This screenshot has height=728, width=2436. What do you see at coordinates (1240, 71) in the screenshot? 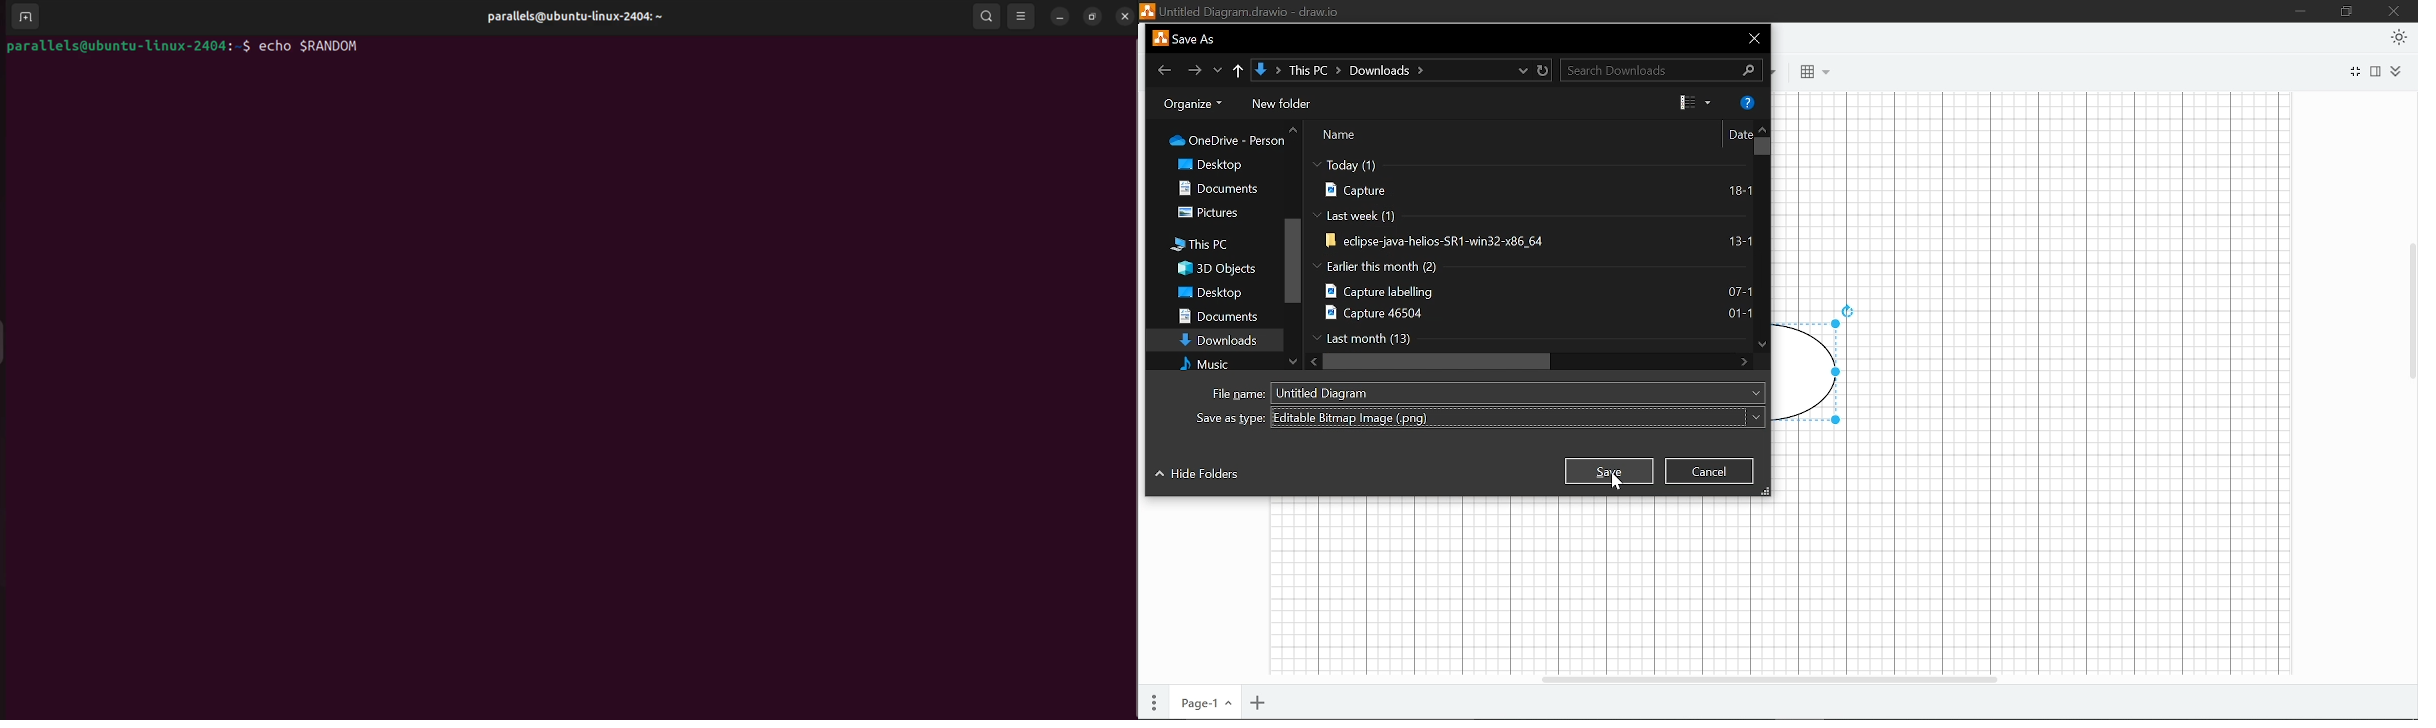
I see `Up yo "This pc"` at bounding box center [1240, 71].